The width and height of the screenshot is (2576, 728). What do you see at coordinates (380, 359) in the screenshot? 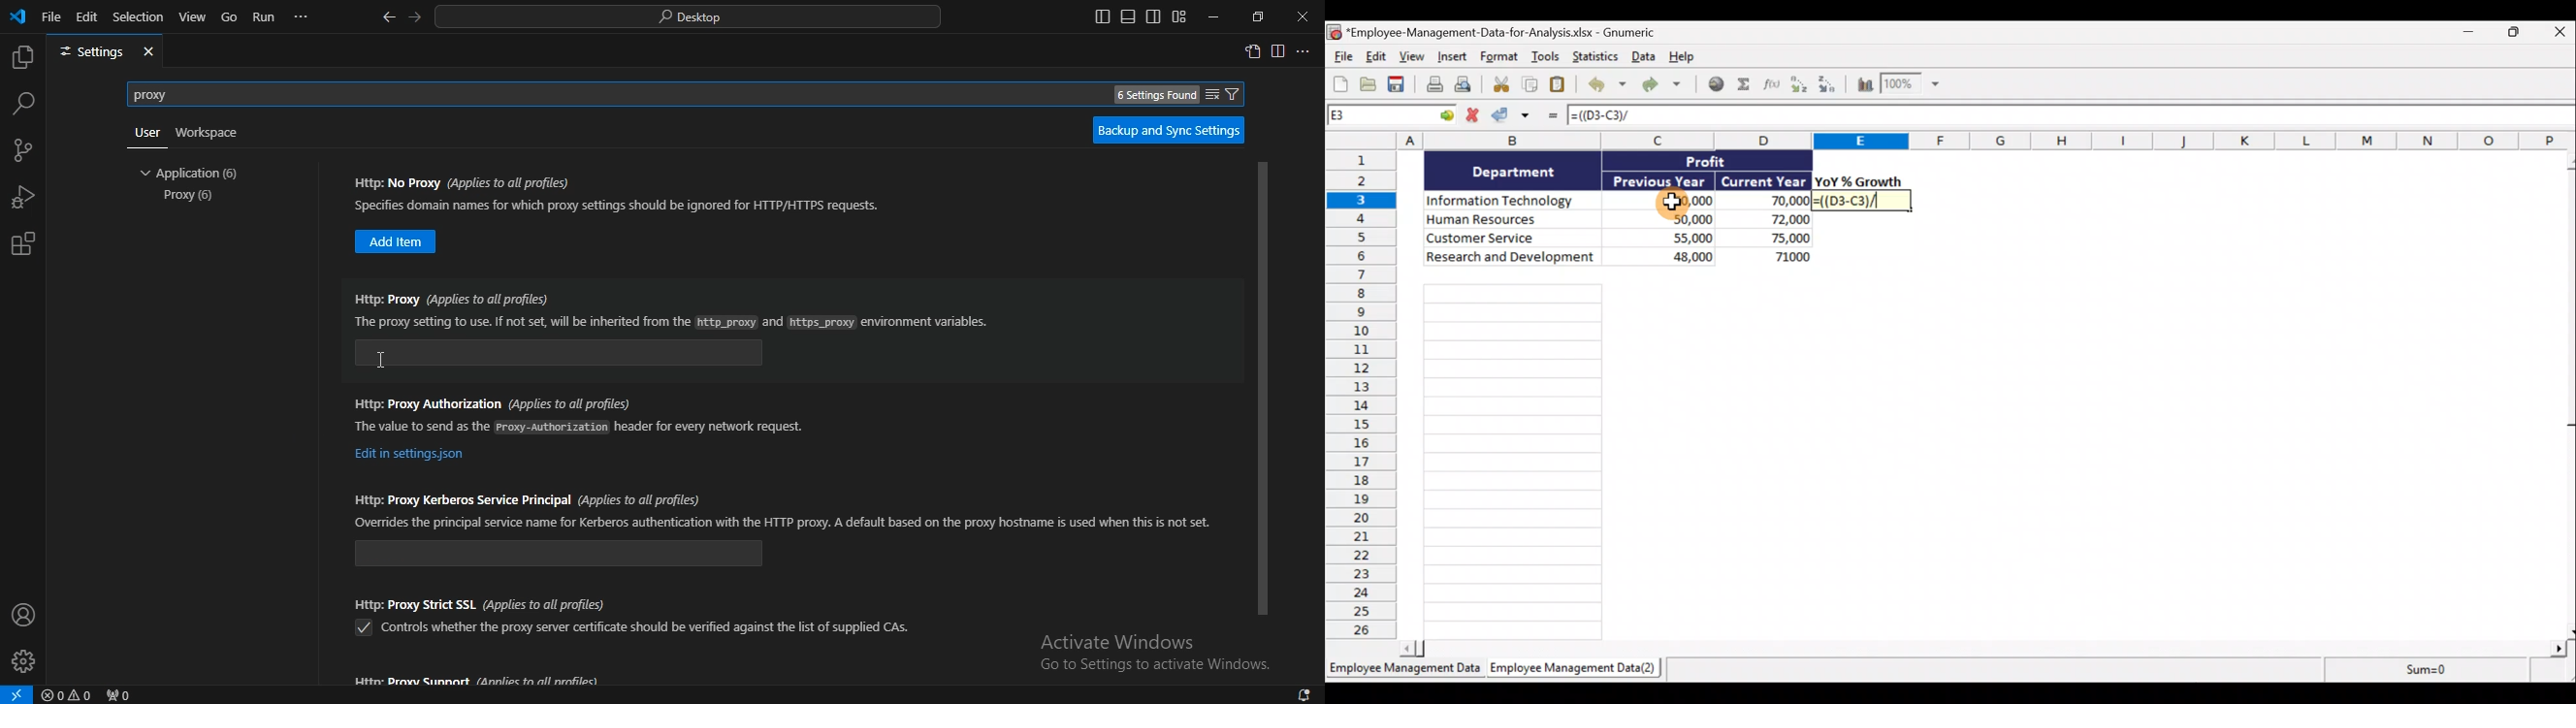
I see `Cursor` at bounding box center [380, 359].